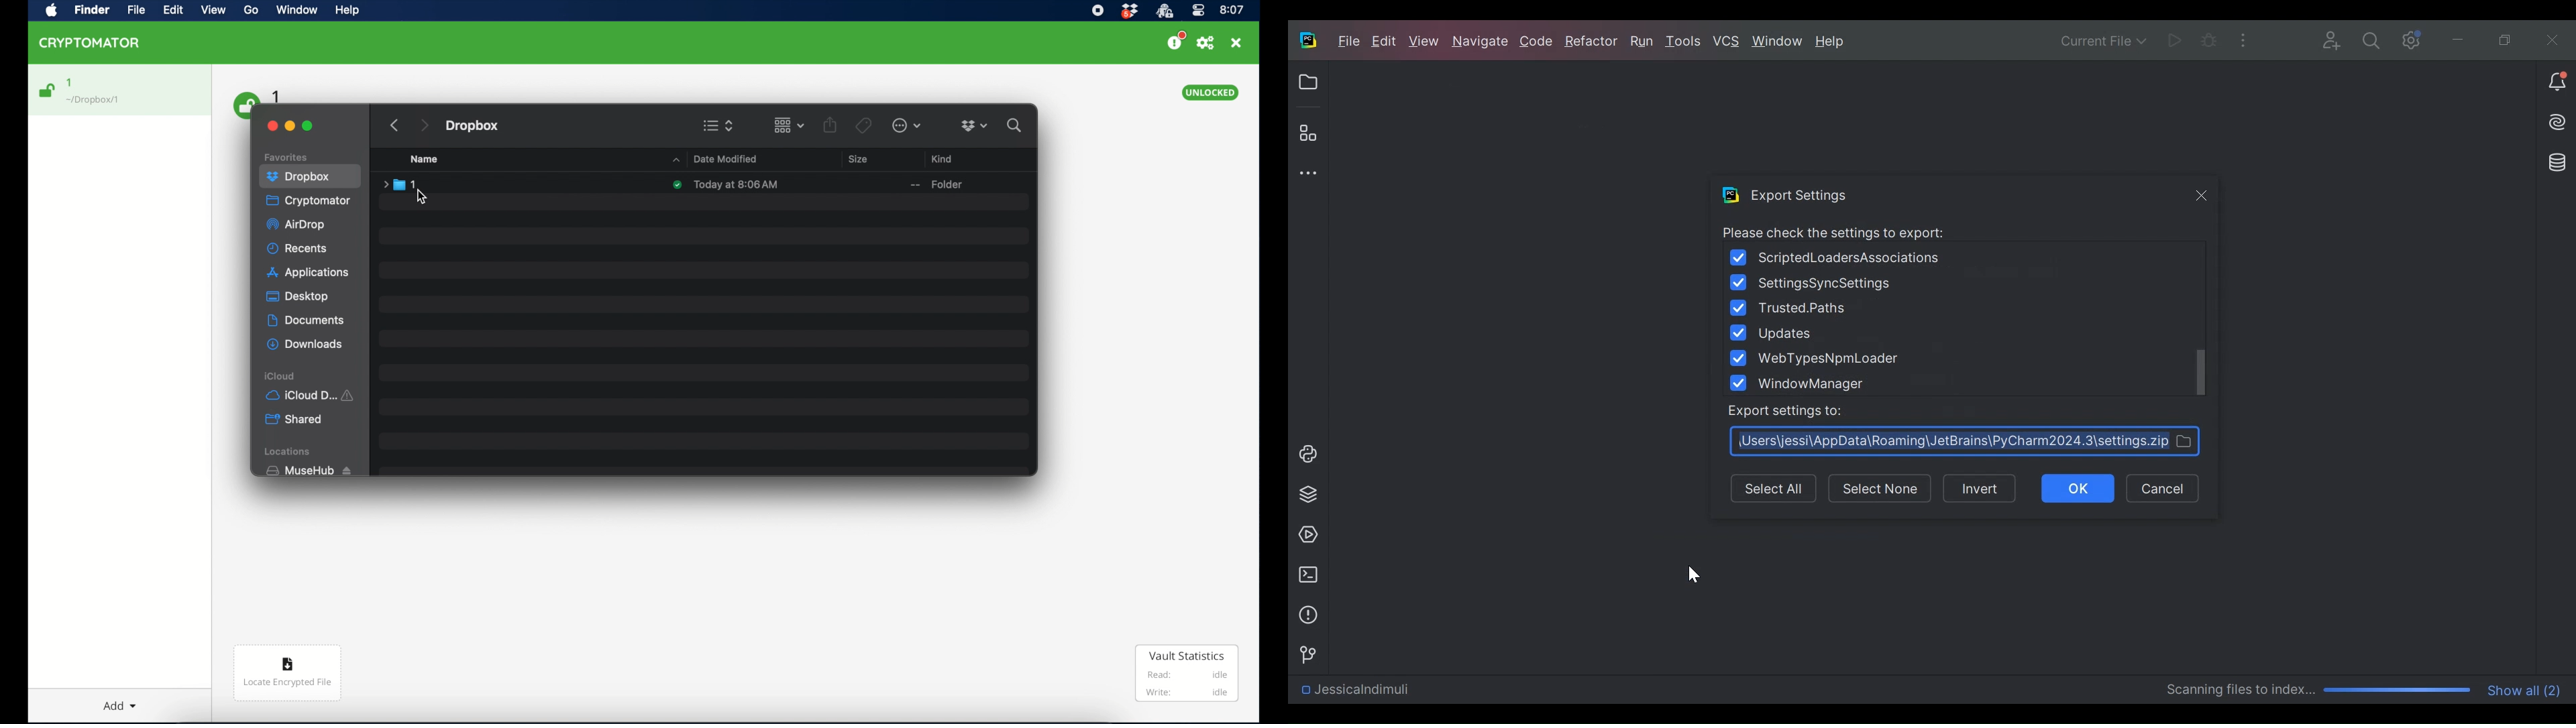 The image size is (2576, 728). I want to click on control center, so click(1197, 11).